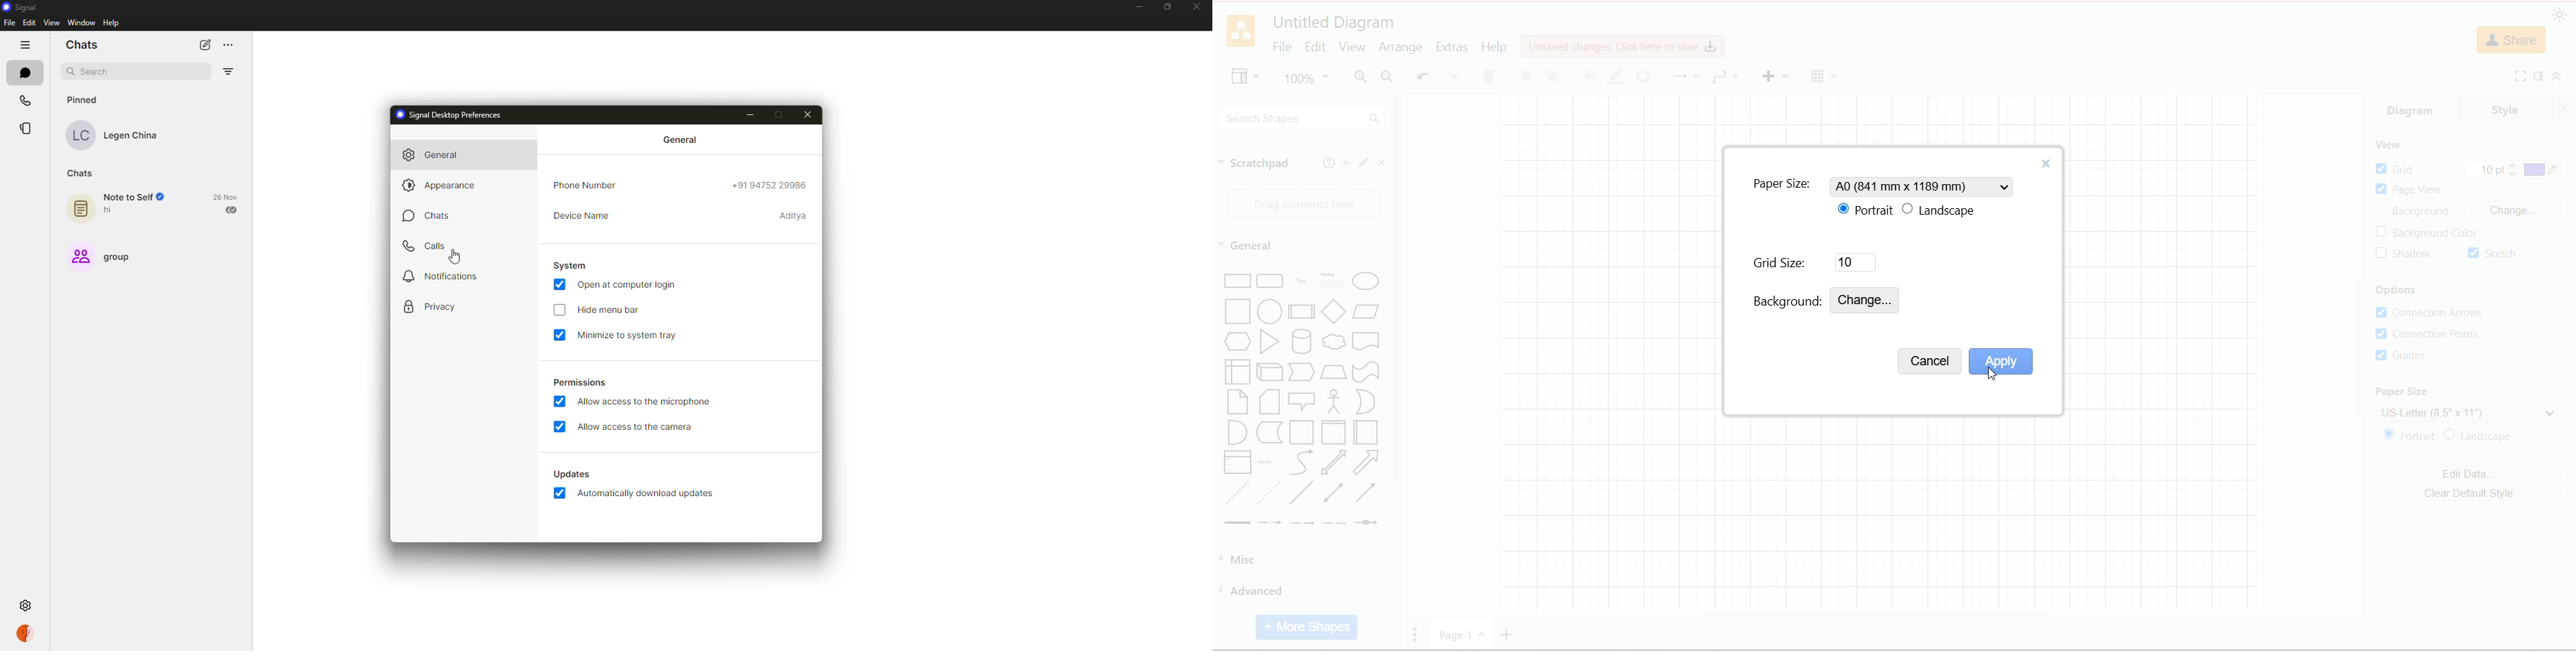 Image resolution: width=2576 pixels, height=672 pixels. What do you see at coordinates (1352, 47) in the screenshot?
I see `view` at bounding box center [1352, 47].